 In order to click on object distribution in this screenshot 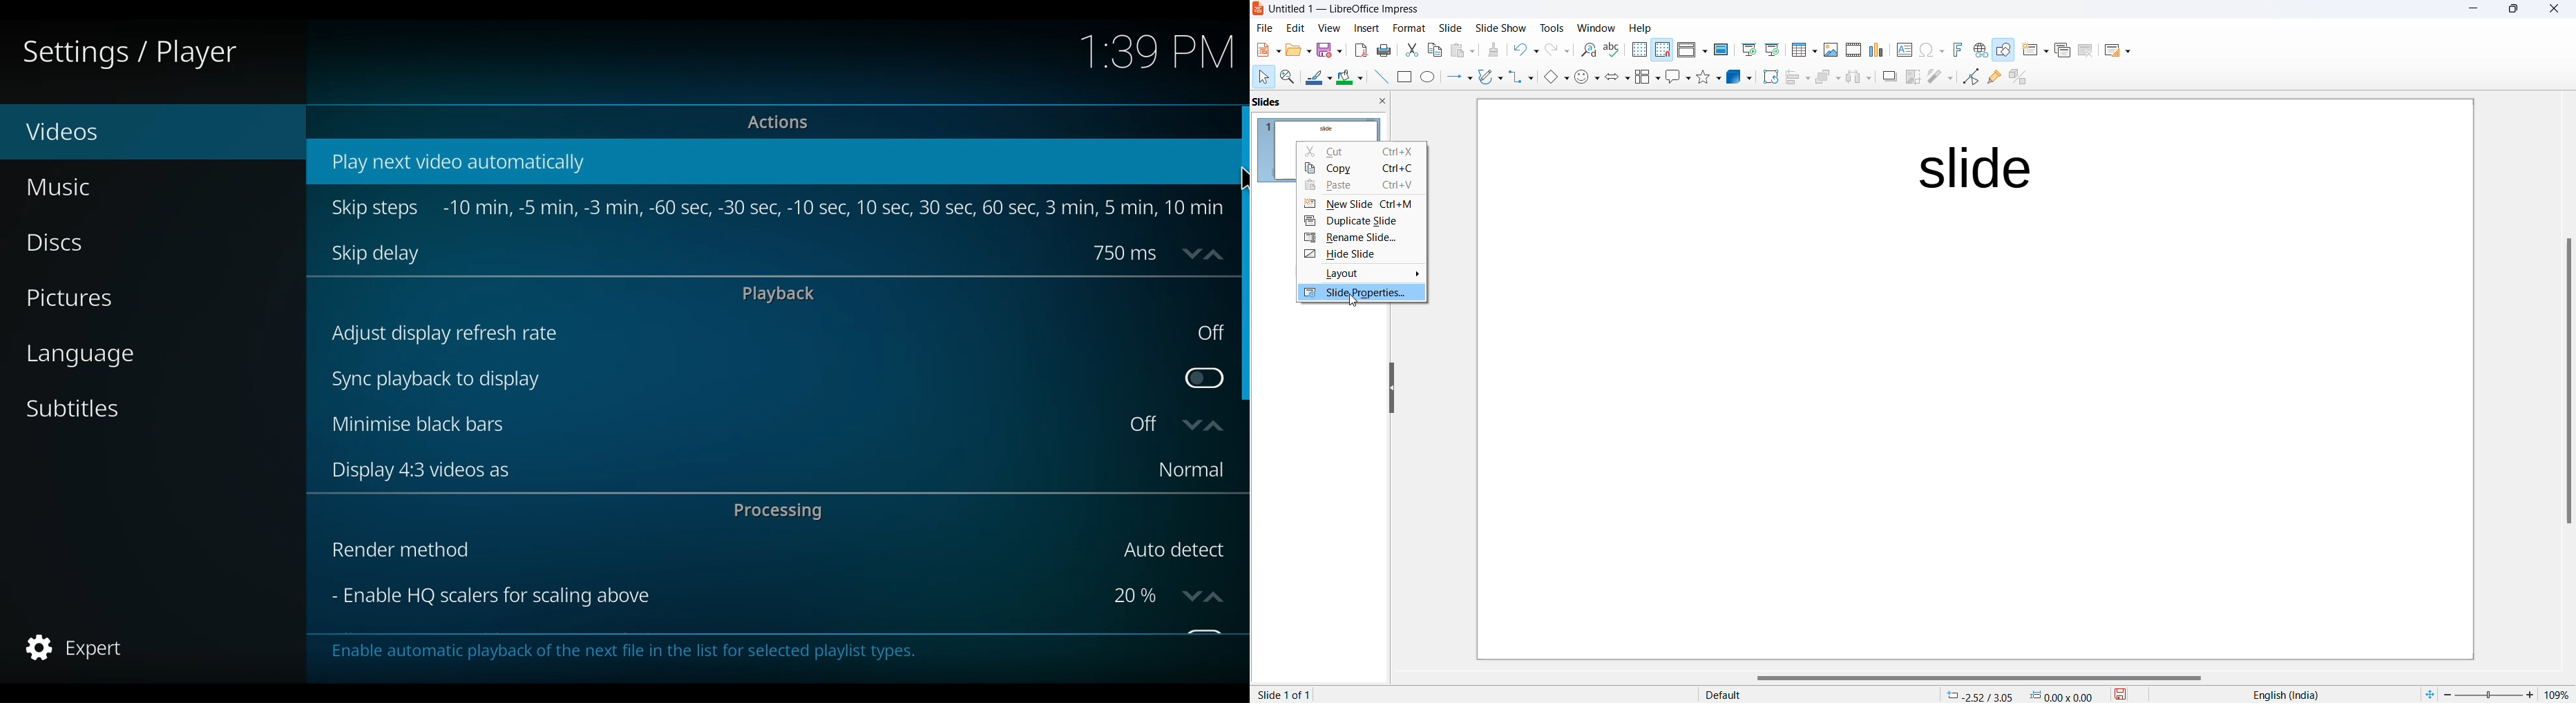, I will do `click(1860, 78)`.